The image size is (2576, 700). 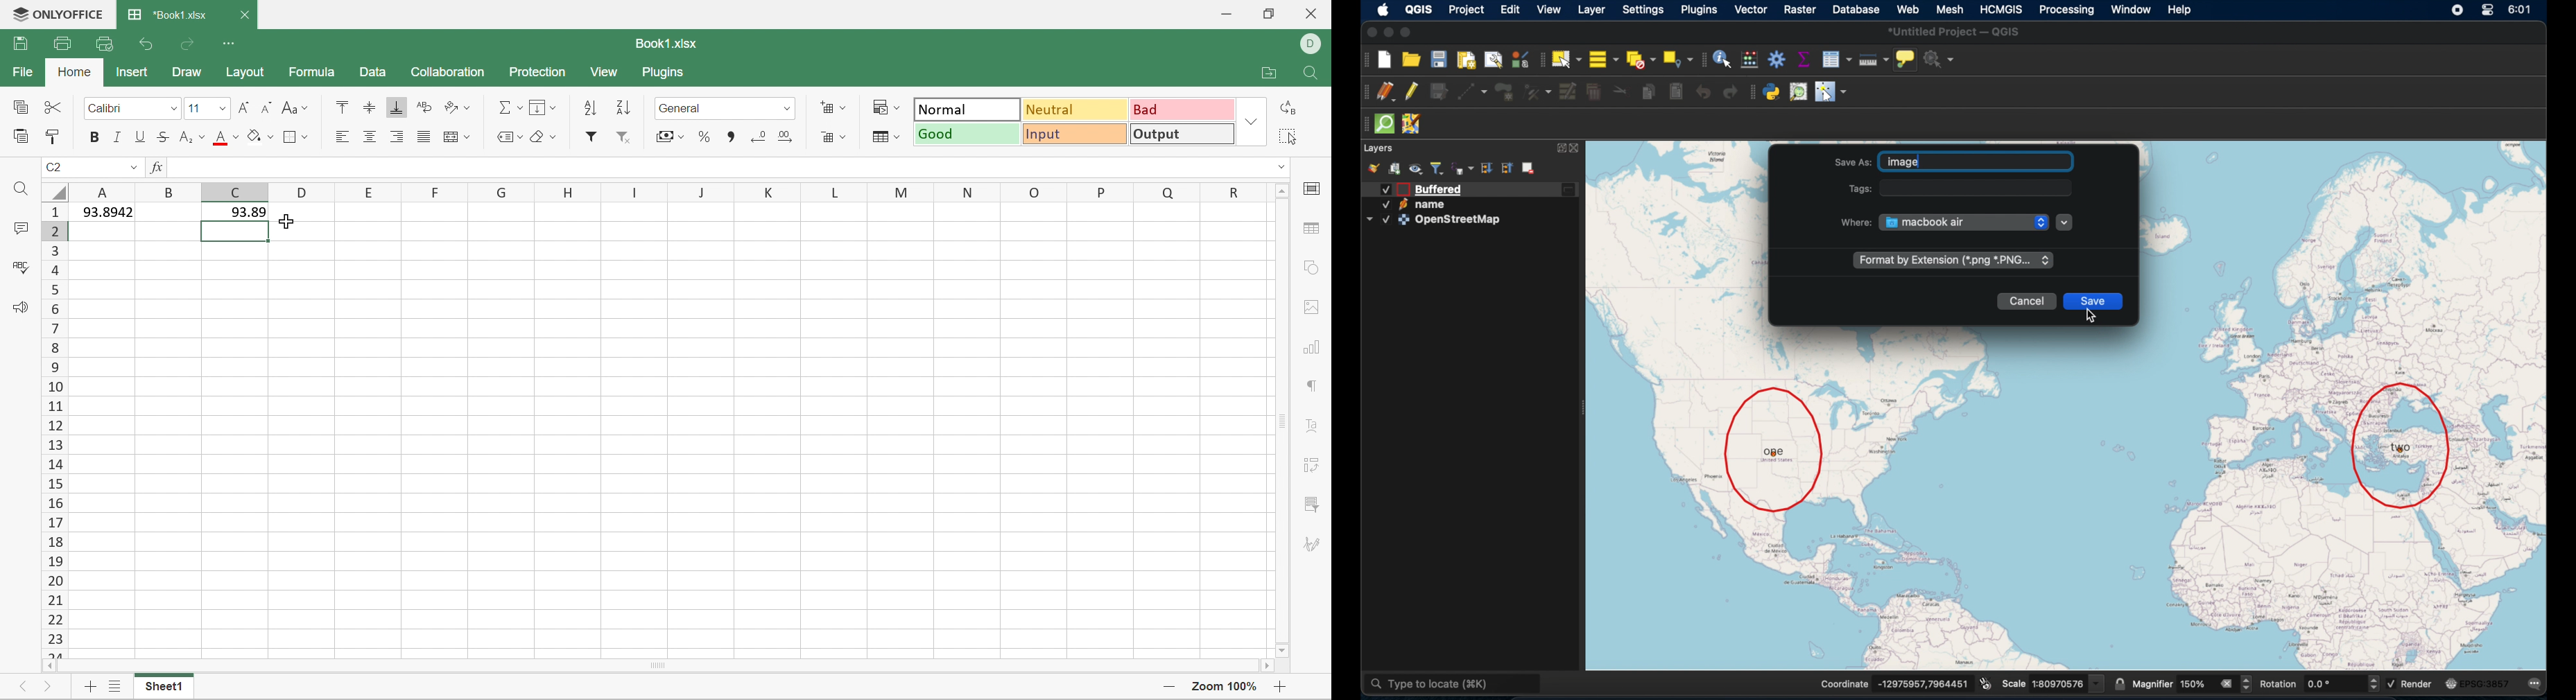 I want to click on style manager, so click(x=1519, y=59).